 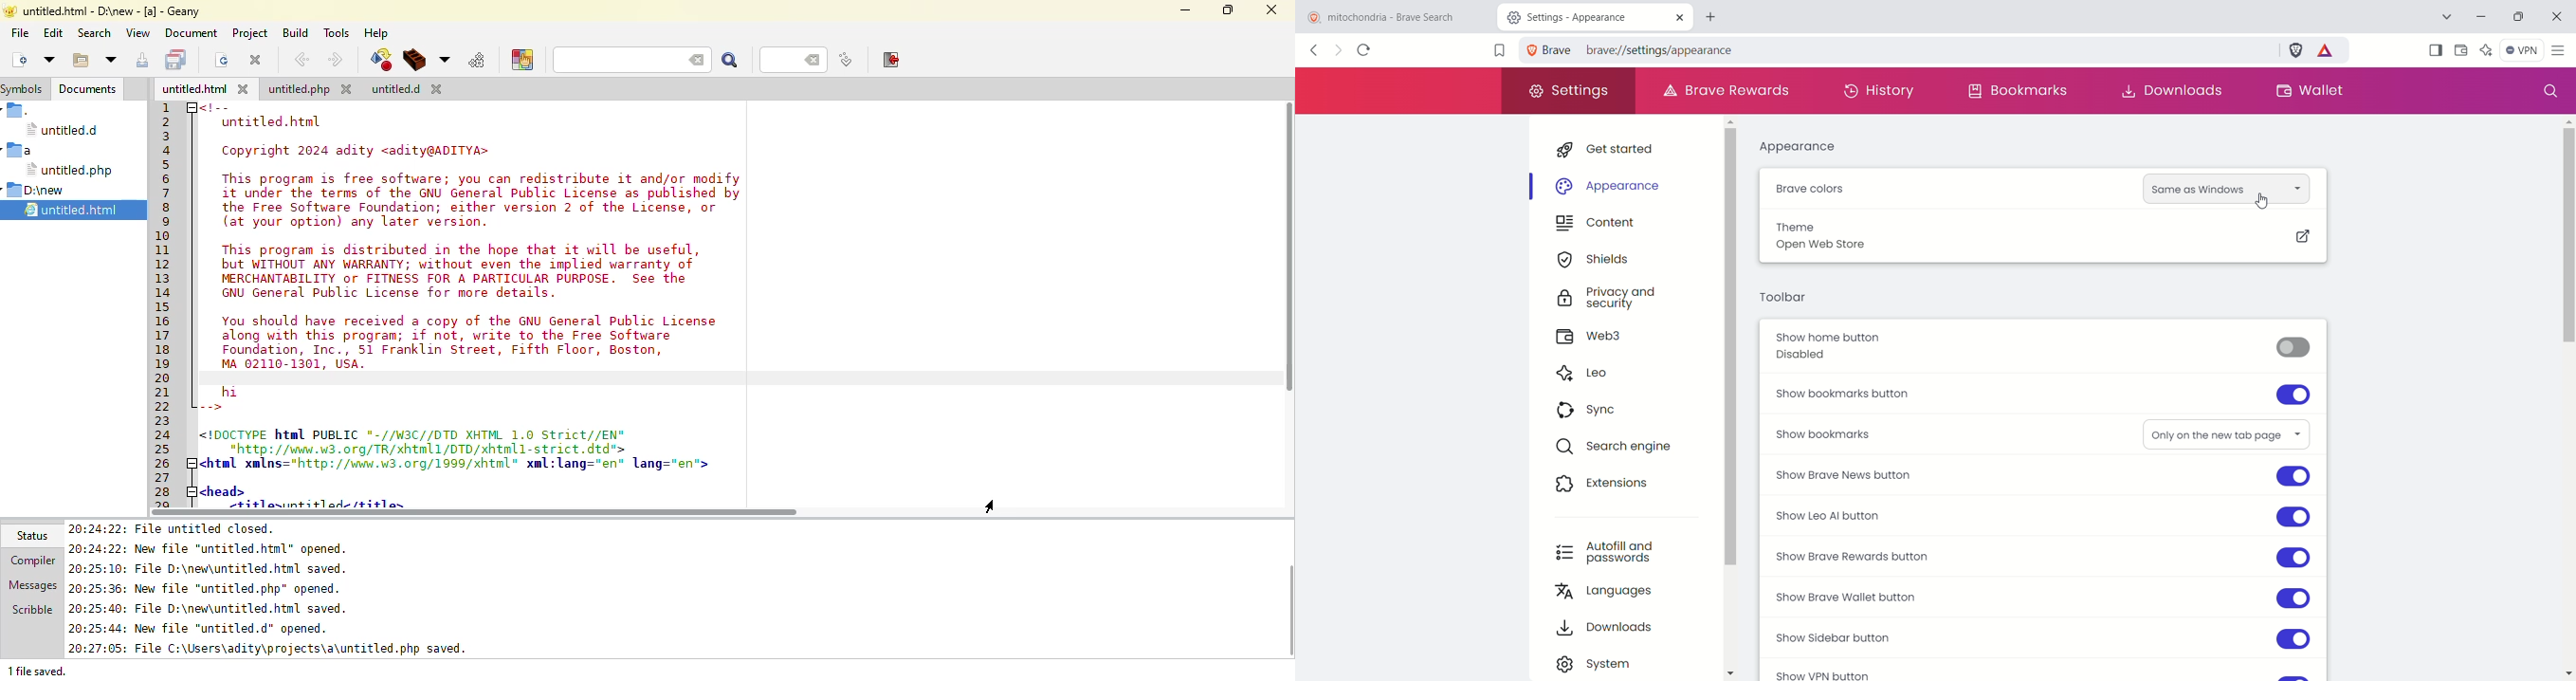 What do you see at coordinates (1635, 48) in the screenshot?
I see `brave//settings` at bounding box center [1635, 48].